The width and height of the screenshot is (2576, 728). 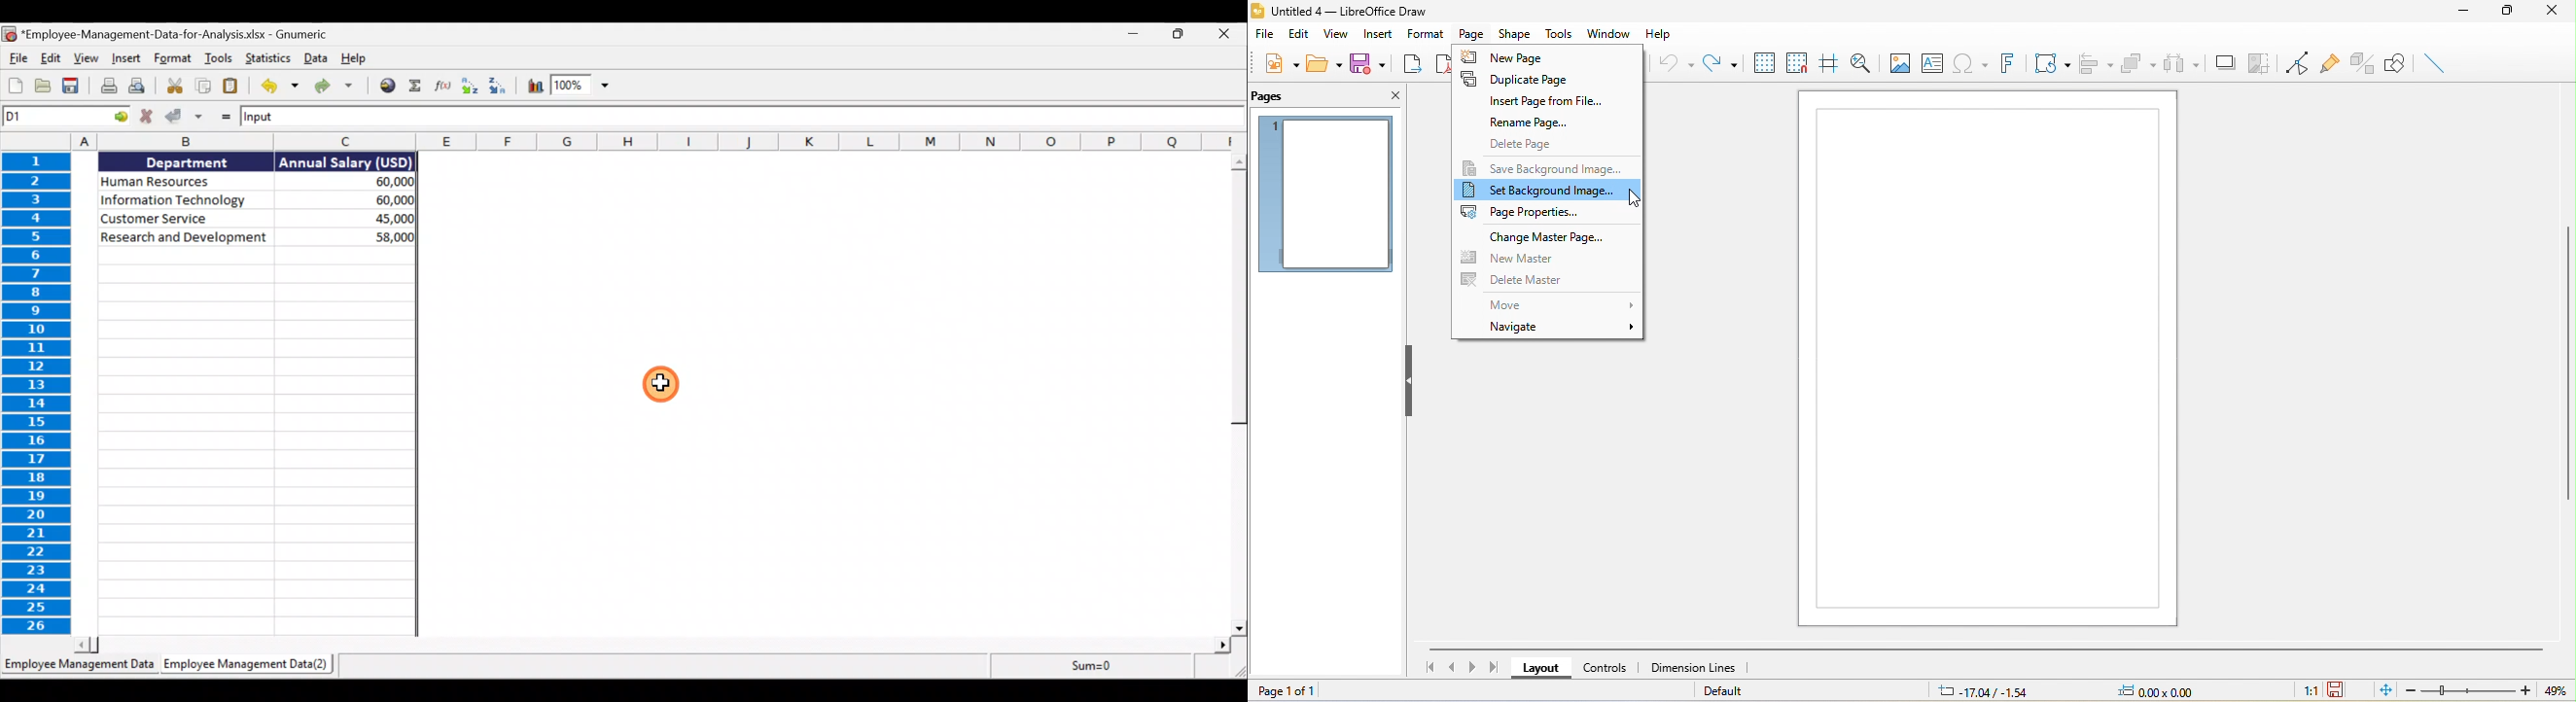 What do you see at coordinates (1897, 62) in the screenshot?
I see `image` at bounding box center [1897, 62].